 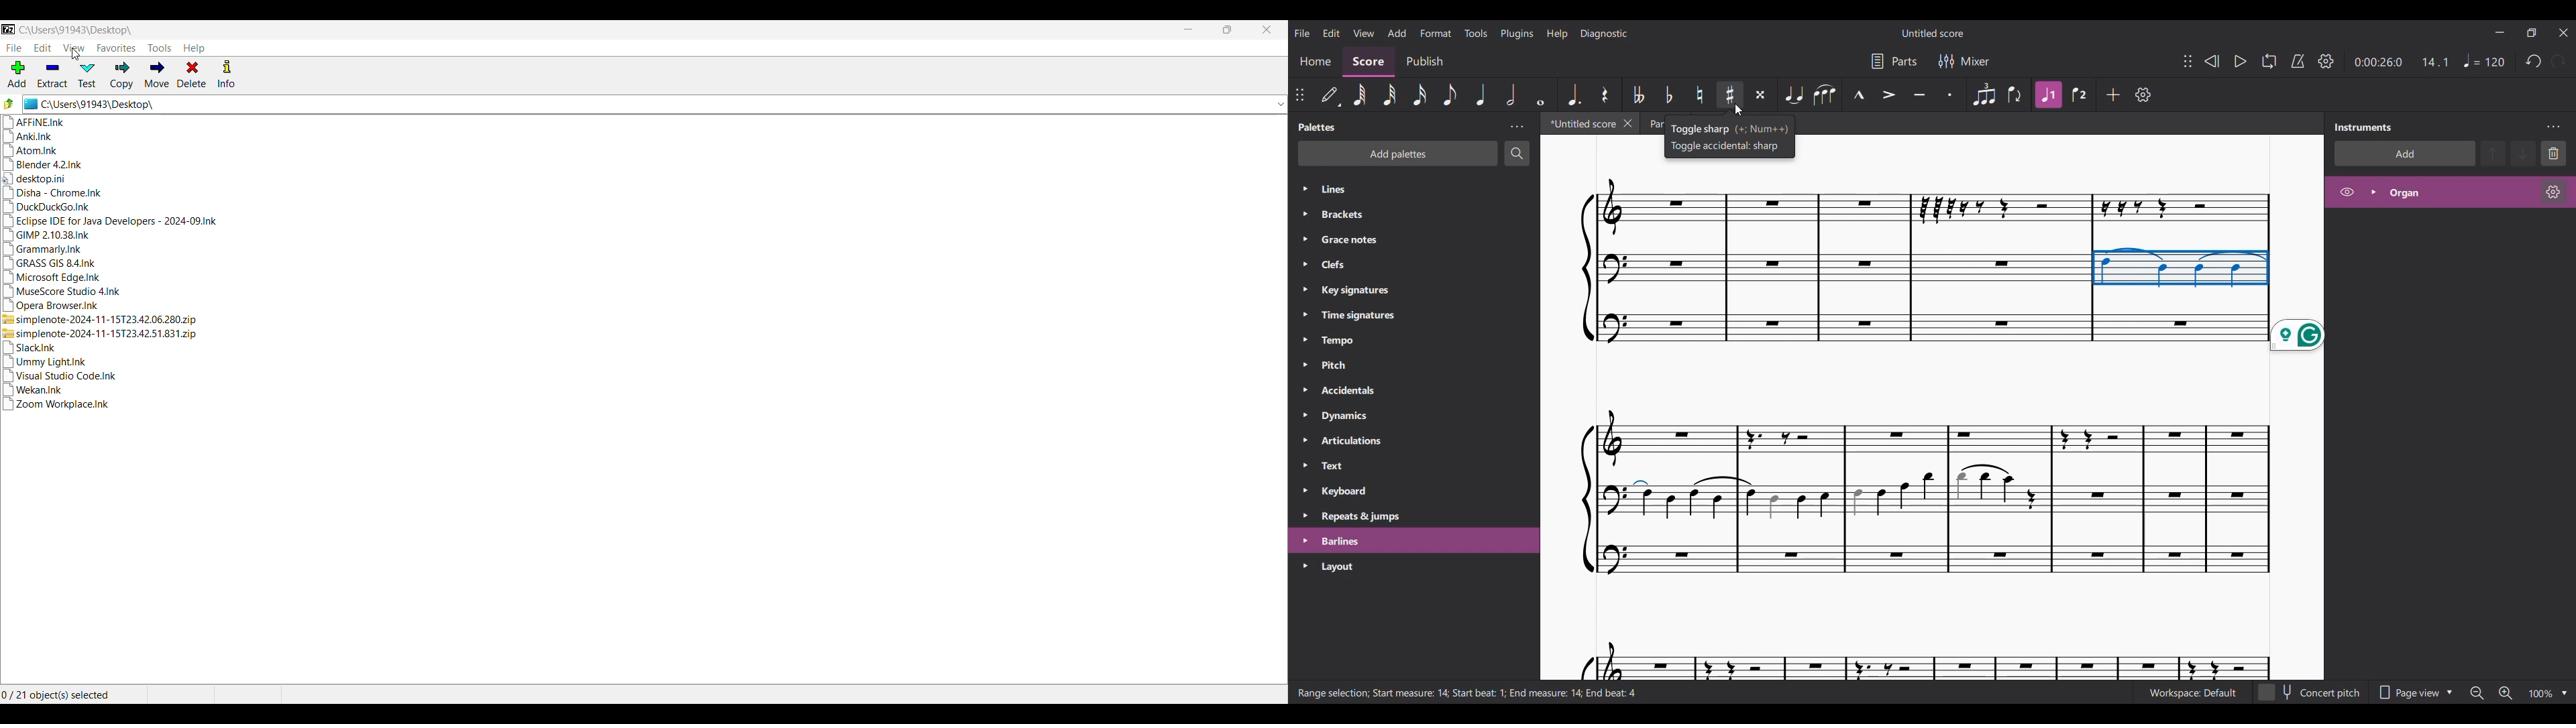 I want to click on Augmentation dot, so click(x=1574, y=94).